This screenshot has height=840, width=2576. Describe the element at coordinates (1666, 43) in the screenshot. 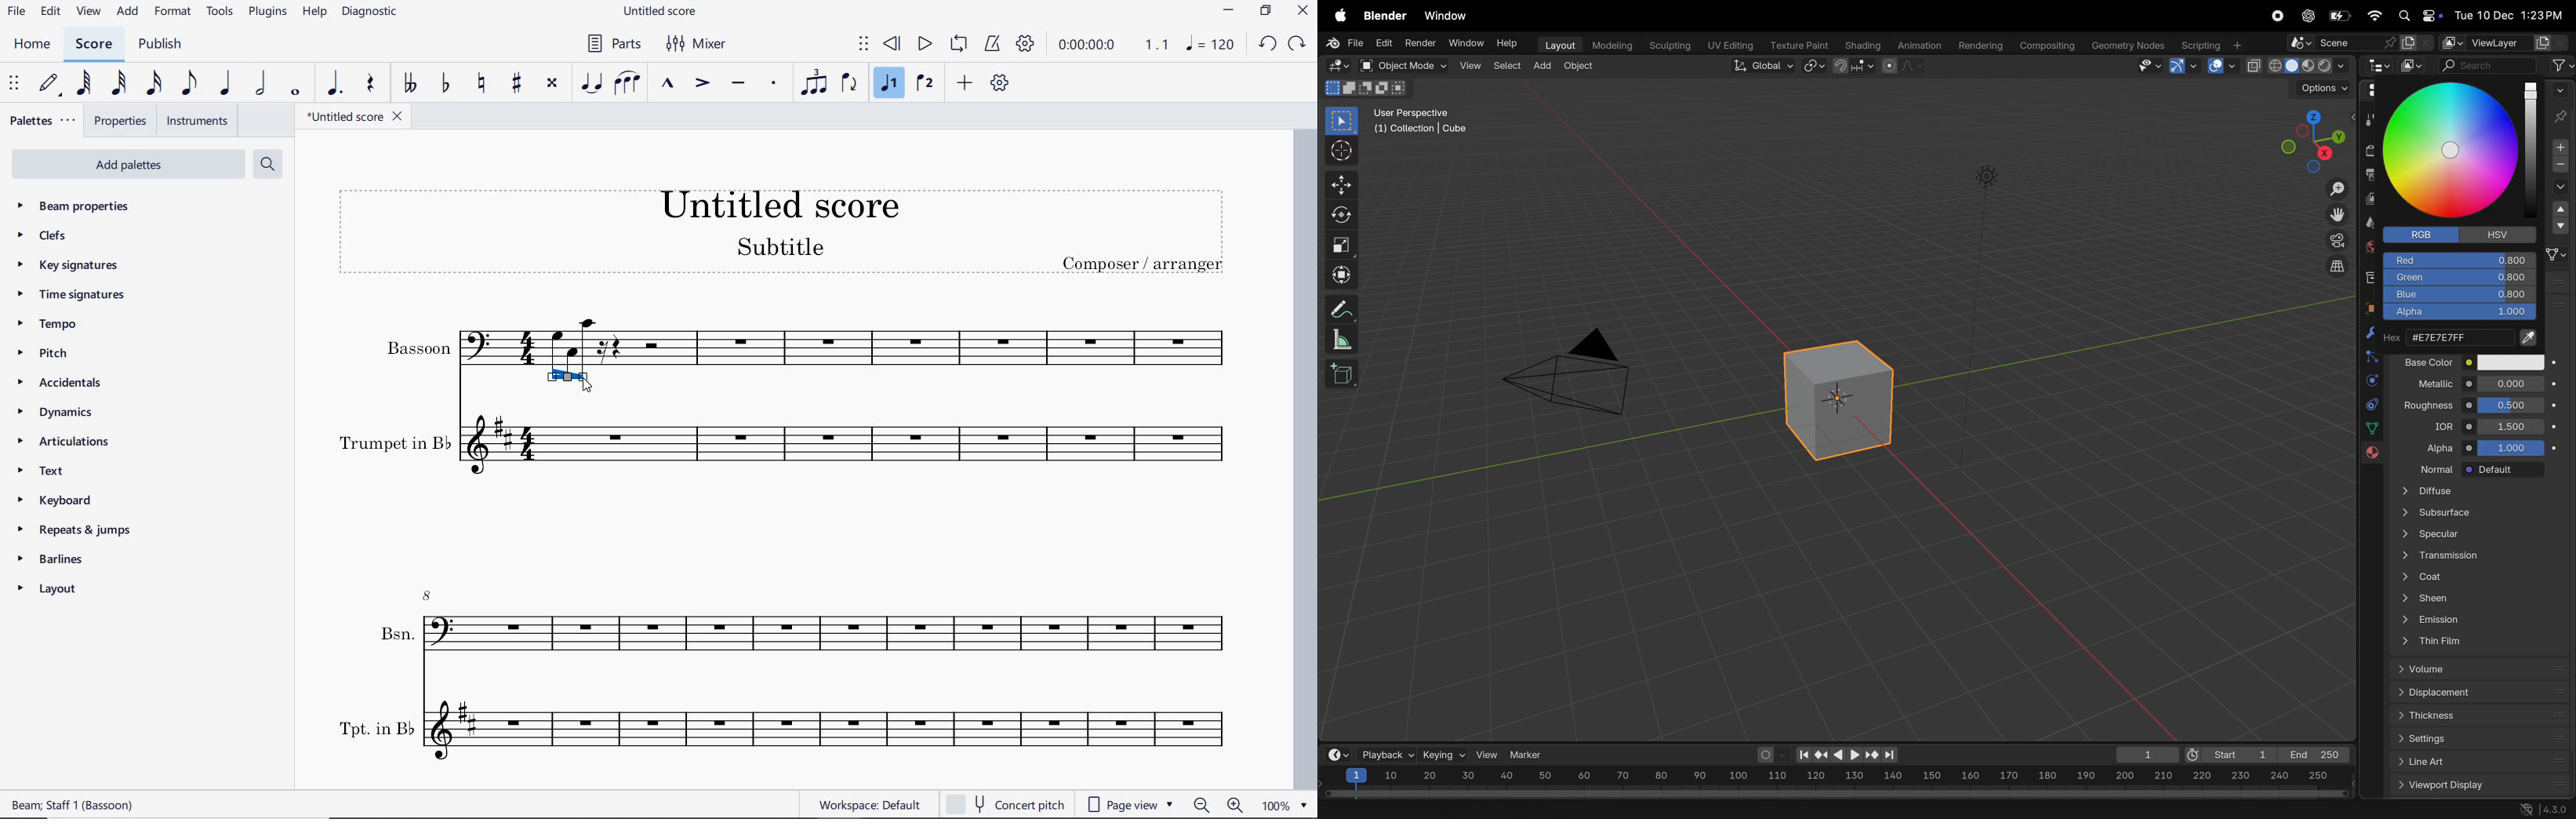

I see `Sculpting` at that location.